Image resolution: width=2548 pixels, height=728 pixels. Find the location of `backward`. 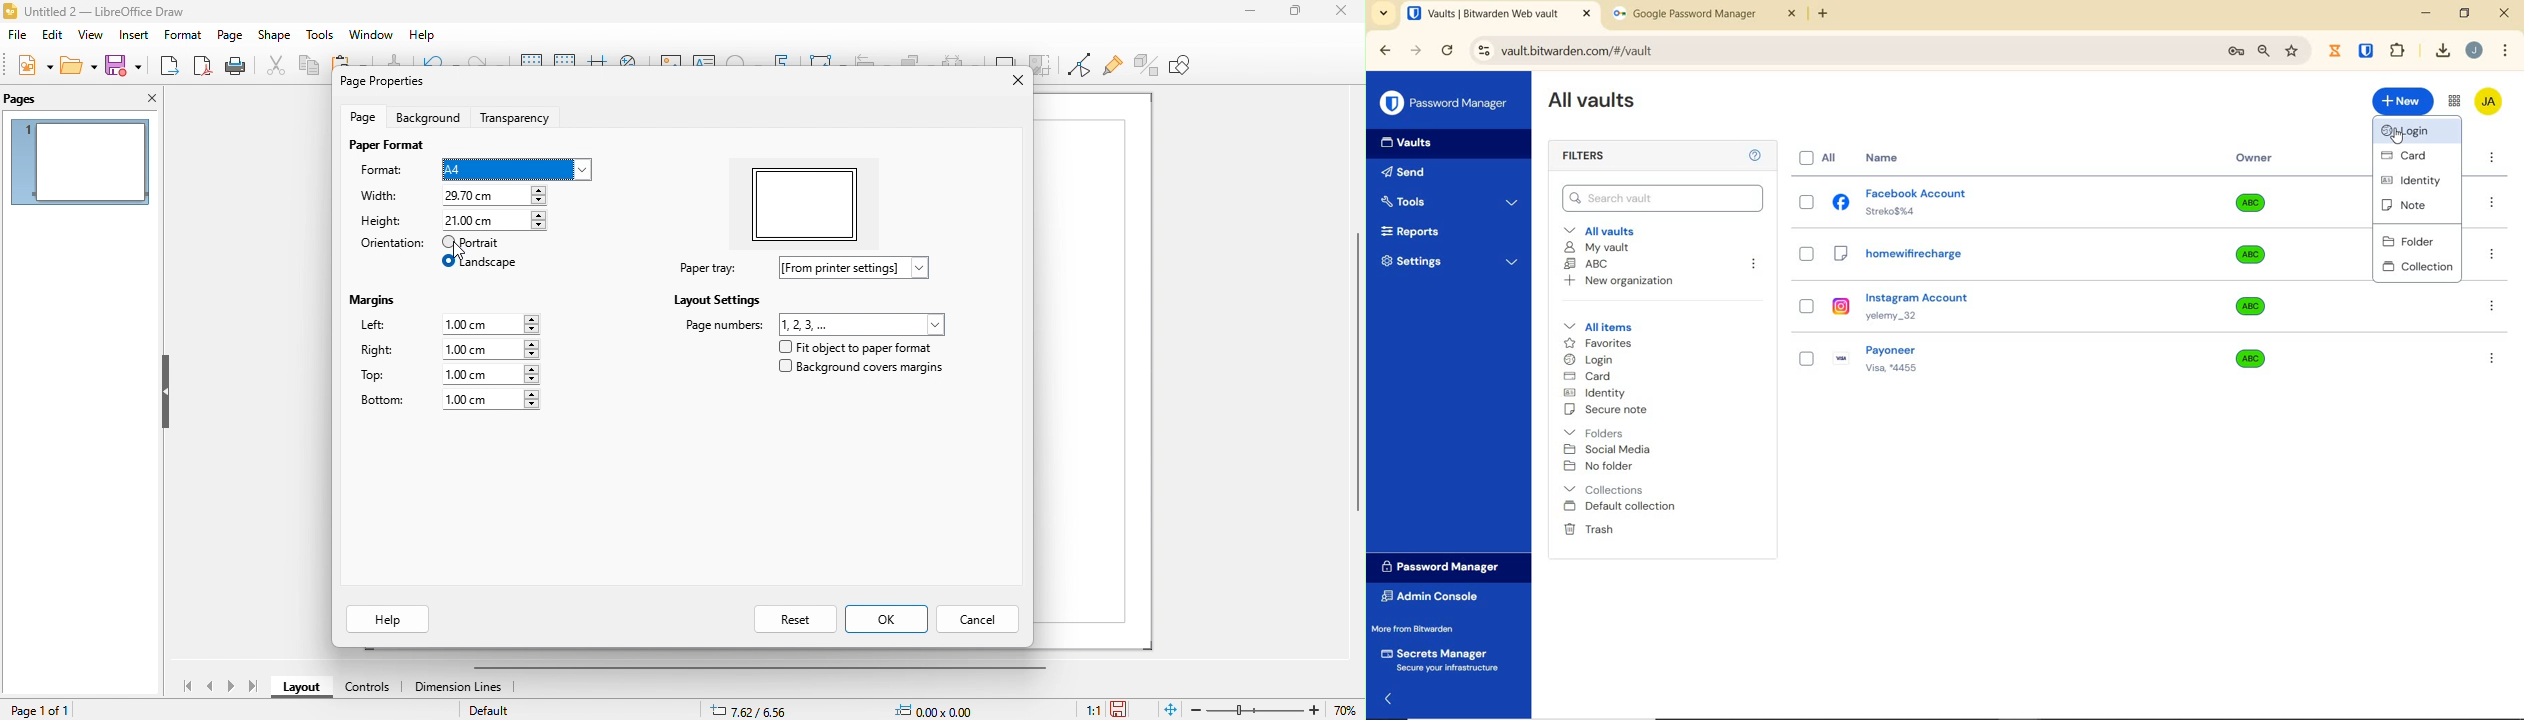

backward is located at coordinates (1384, 50).